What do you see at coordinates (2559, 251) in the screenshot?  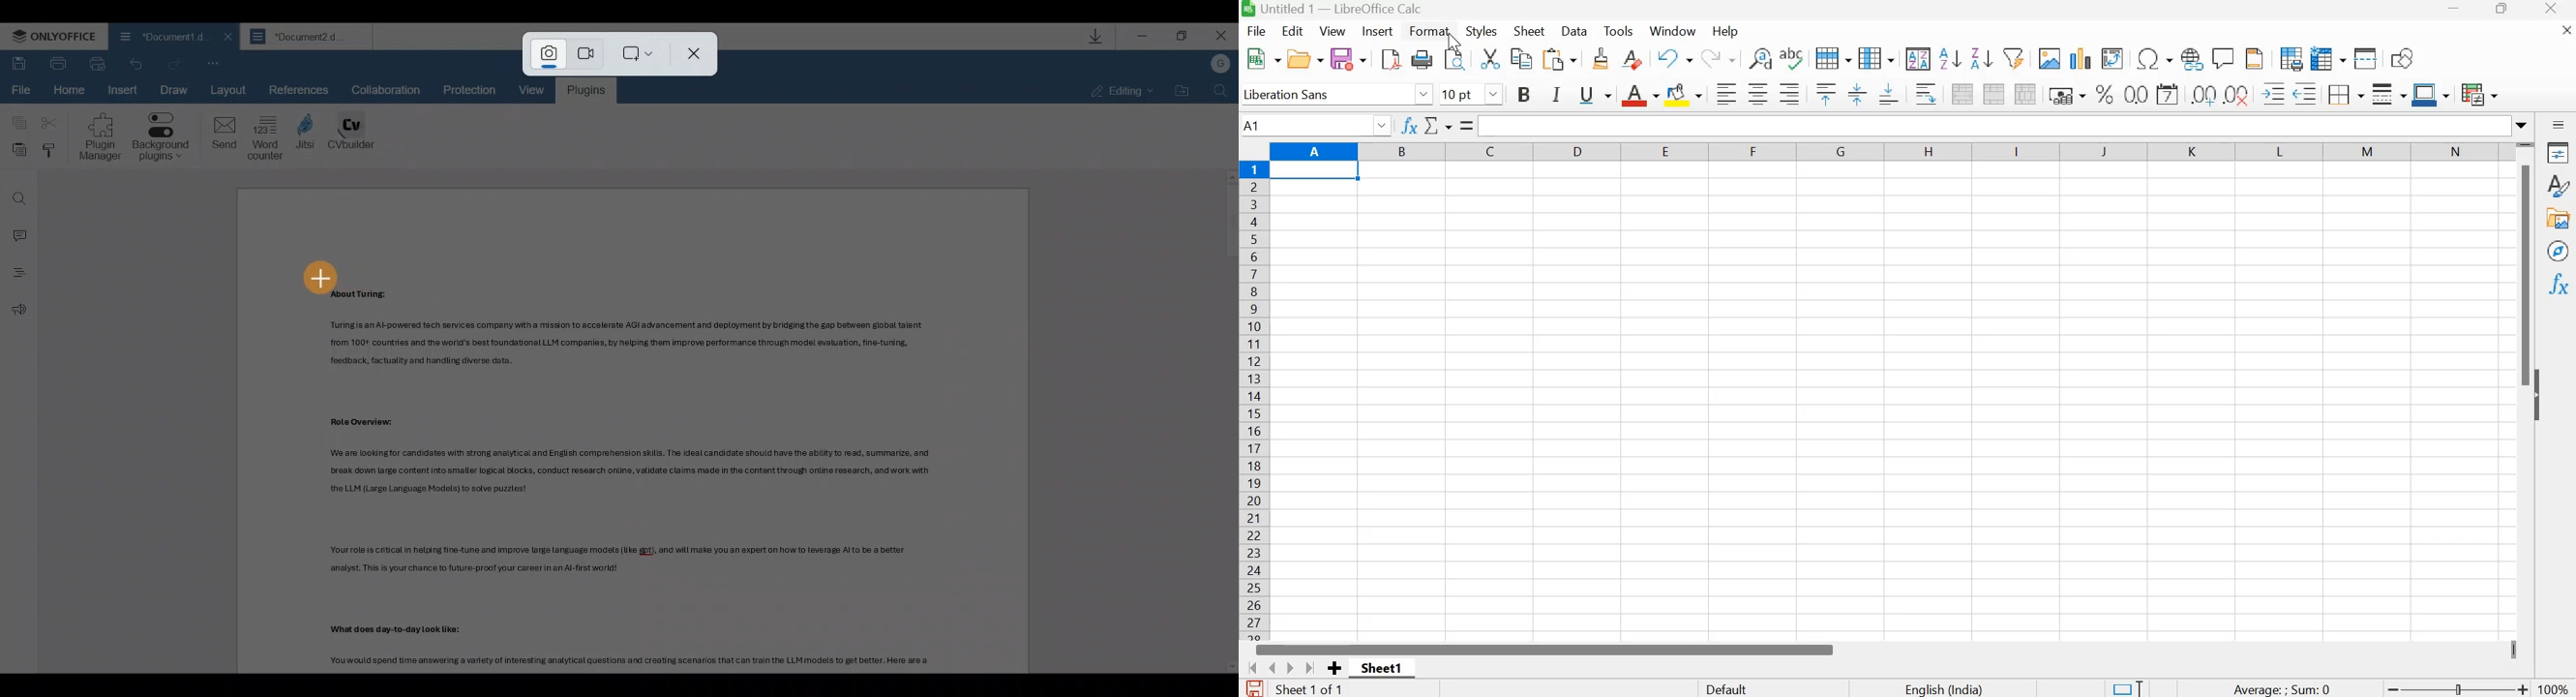 I see `Navigator` at bounding box center [2559, 251].